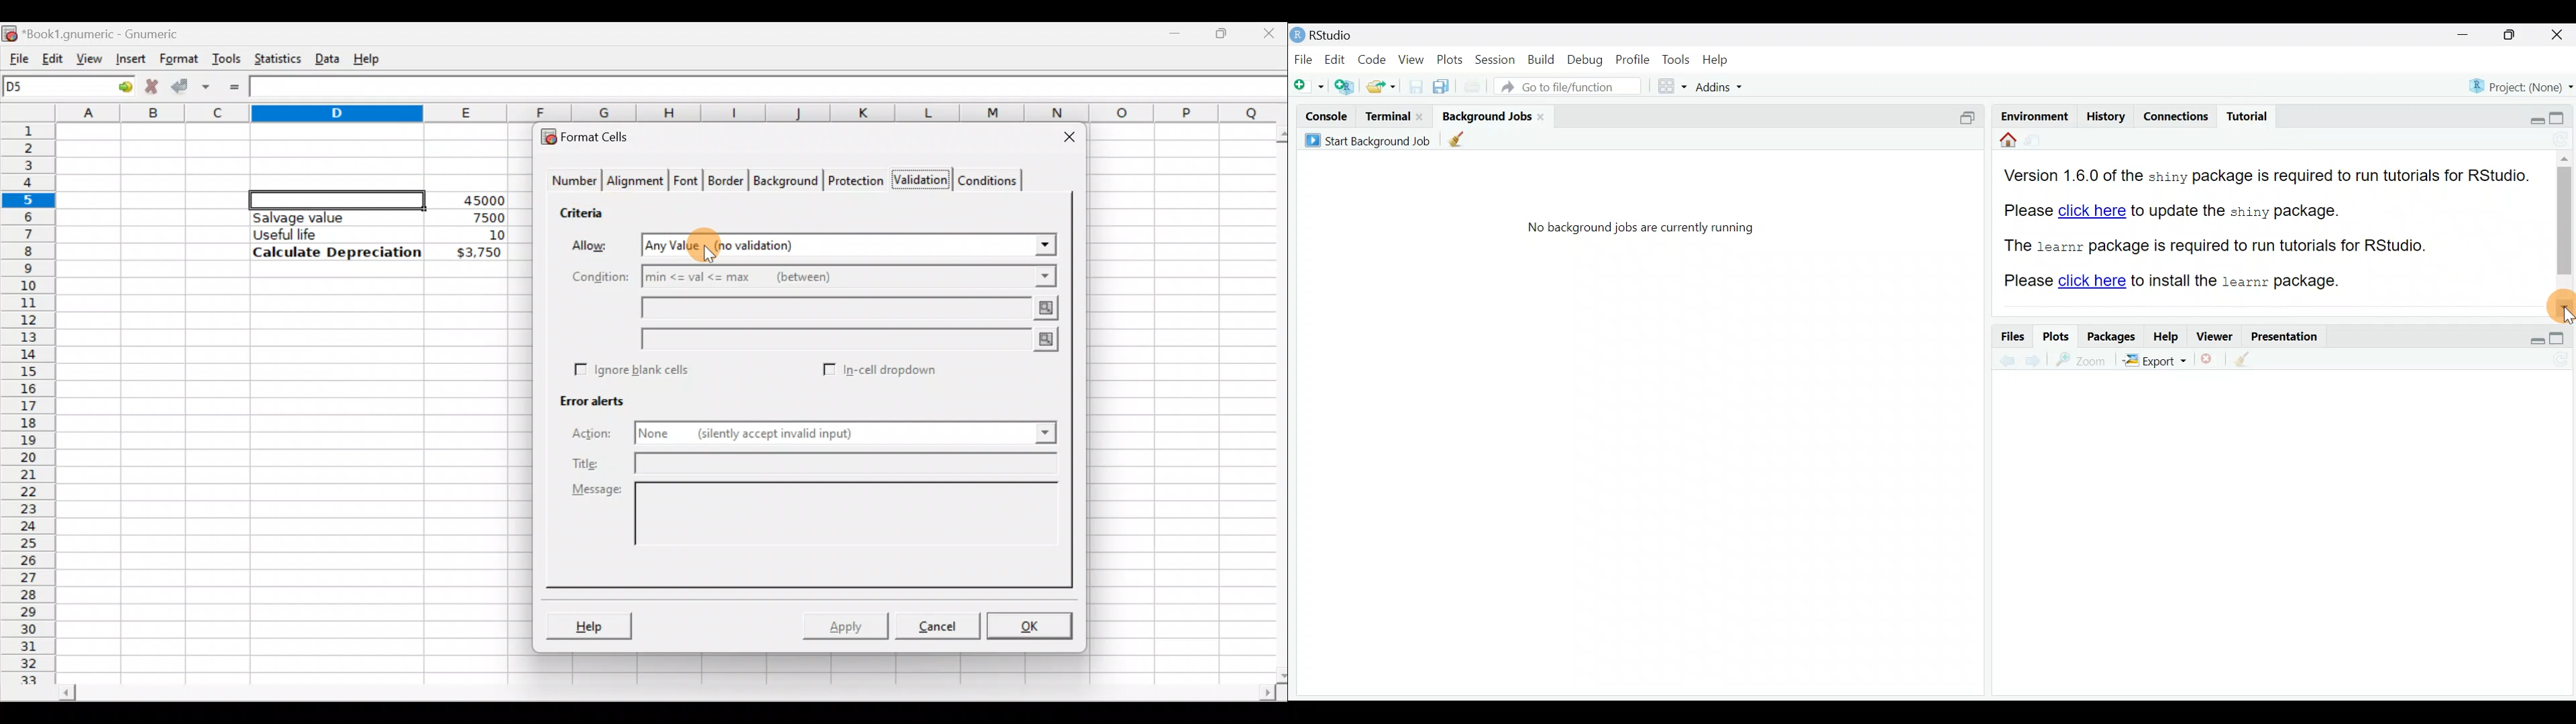 The width and height of the screenshot is (2576, 728). Describe the element at coordinates (2181, 115) in the screenshot. I see `Connections` at that location.